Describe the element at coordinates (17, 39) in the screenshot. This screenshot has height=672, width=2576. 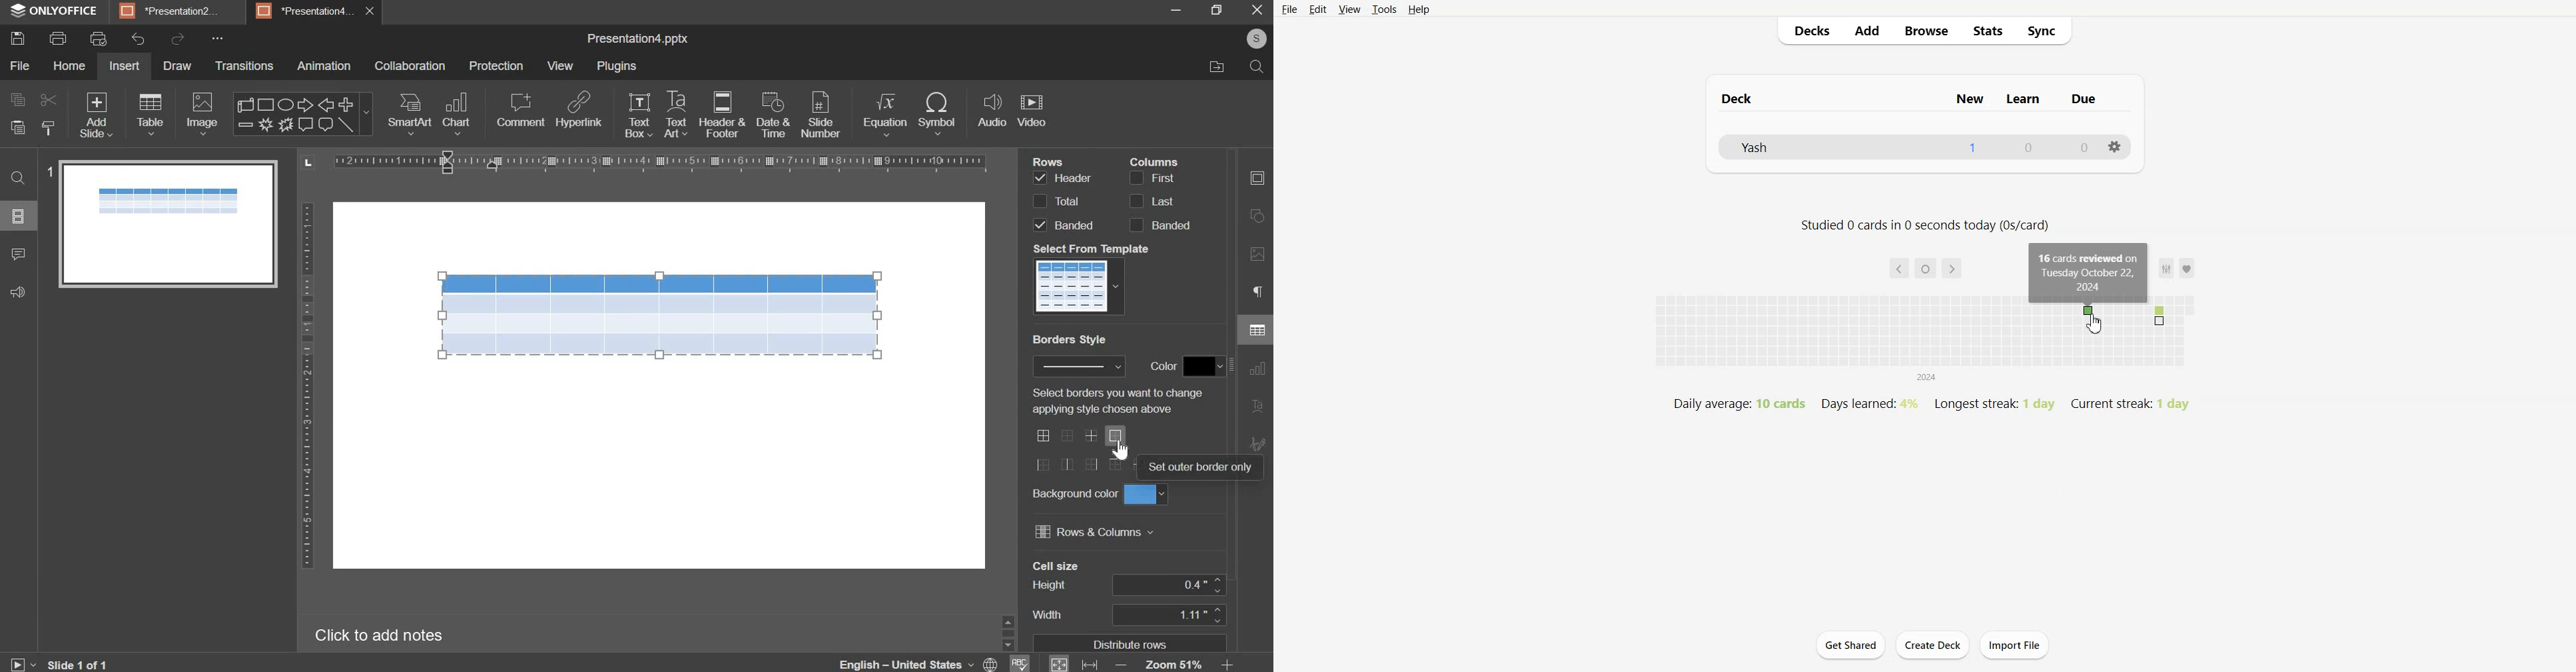
I see `save` at that location.